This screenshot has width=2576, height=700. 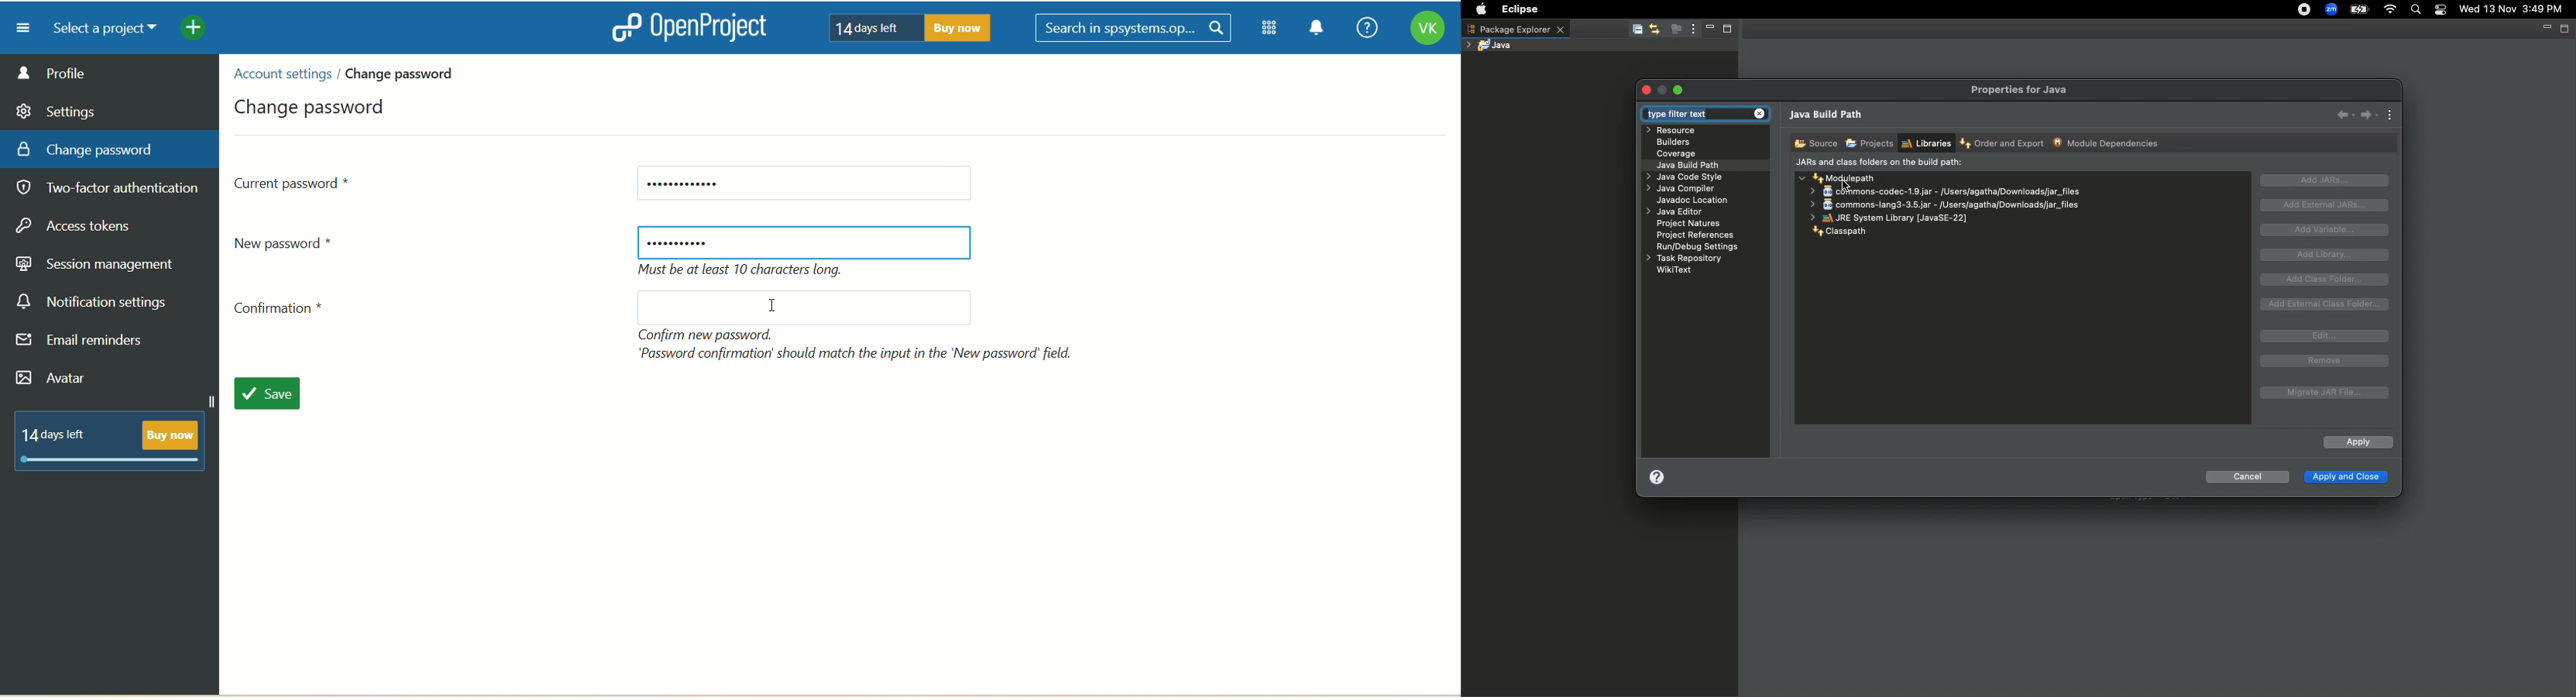 I want to click on Charge, so click(x=2359, y=9).